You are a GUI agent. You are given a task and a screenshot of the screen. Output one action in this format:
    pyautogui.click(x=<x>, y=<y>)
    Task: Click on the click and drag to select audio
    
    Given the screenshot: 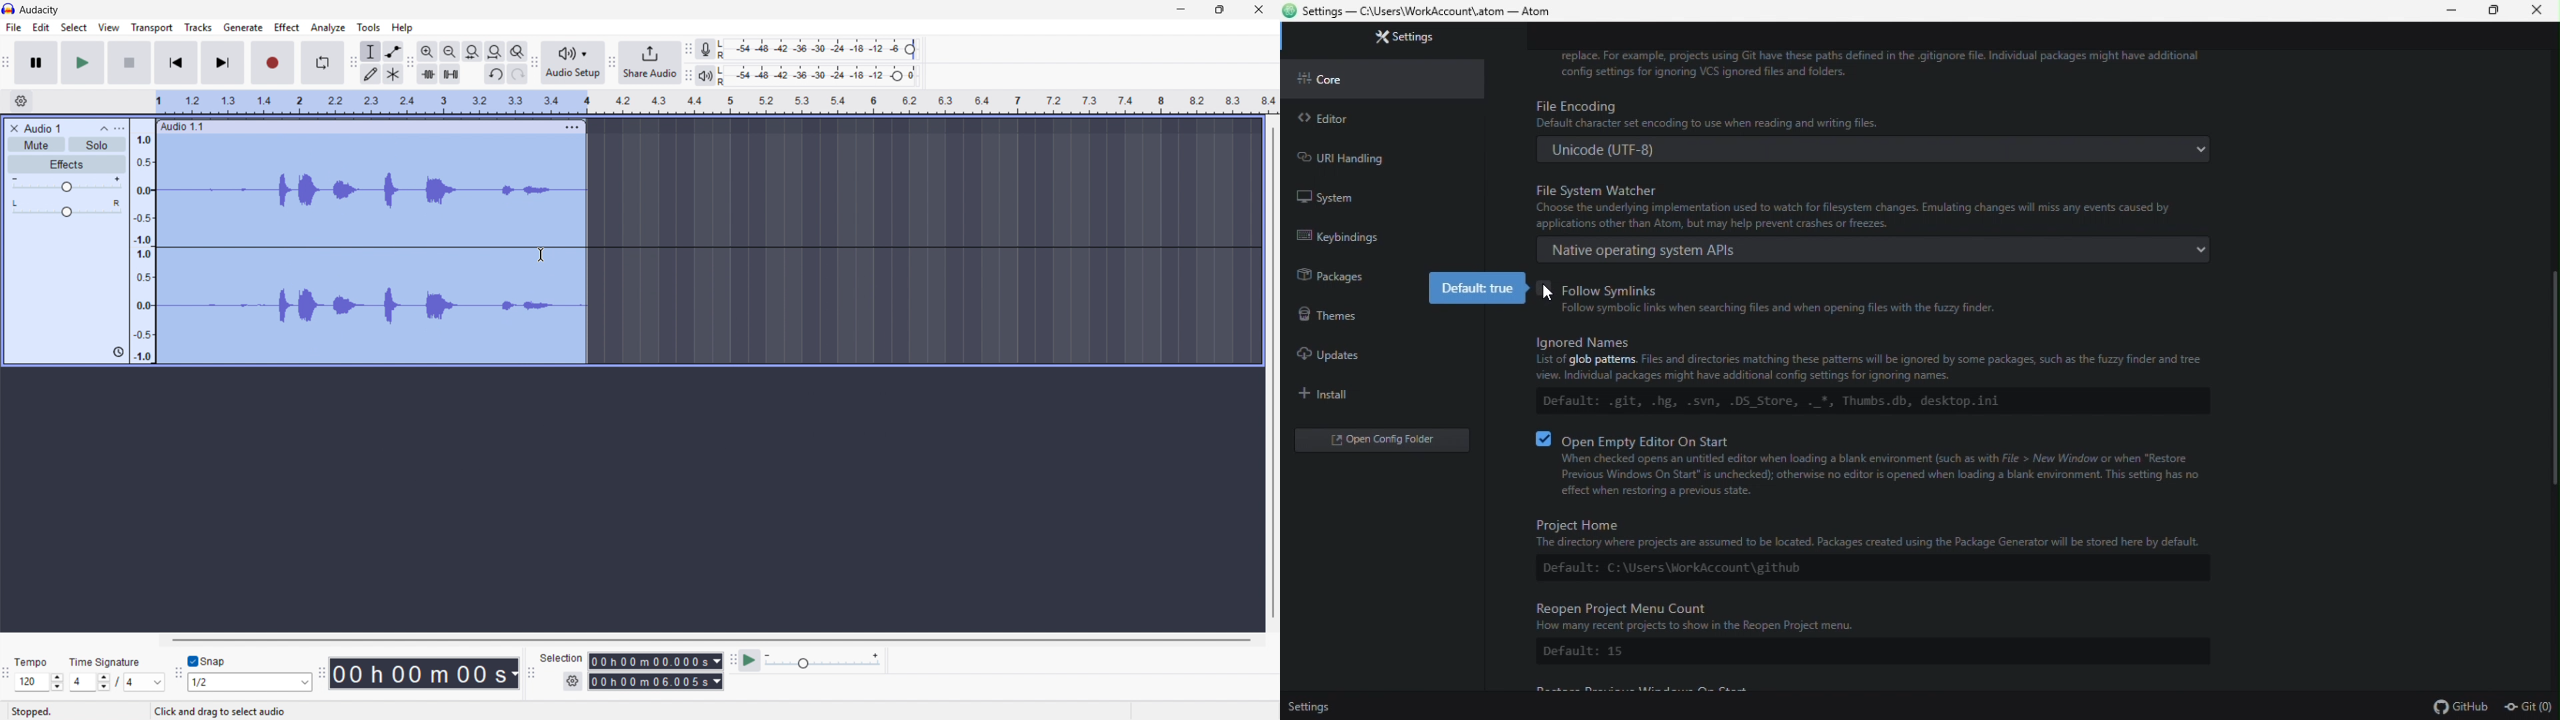 What is the action you would take?
    pyautogui.click(x=219, y=711)
    